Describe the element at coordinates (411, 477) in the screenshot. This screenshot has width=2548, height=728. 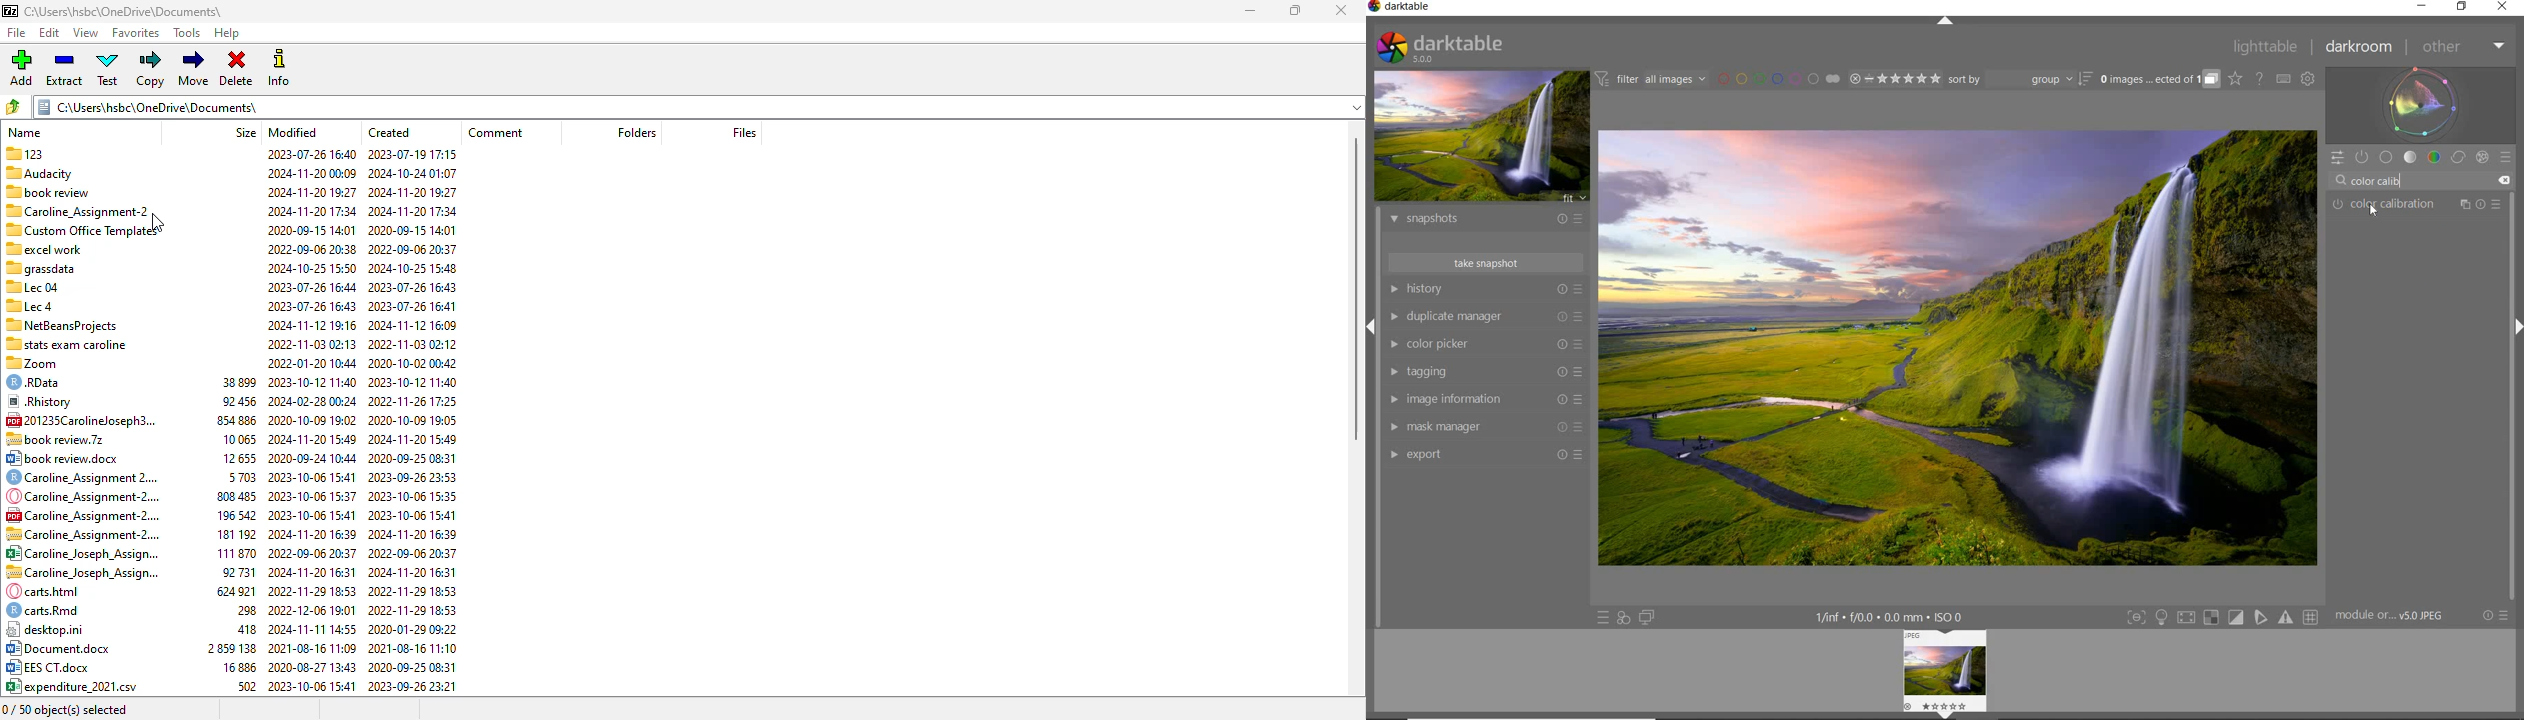
I see `2023-09-26 23:53` at that location.